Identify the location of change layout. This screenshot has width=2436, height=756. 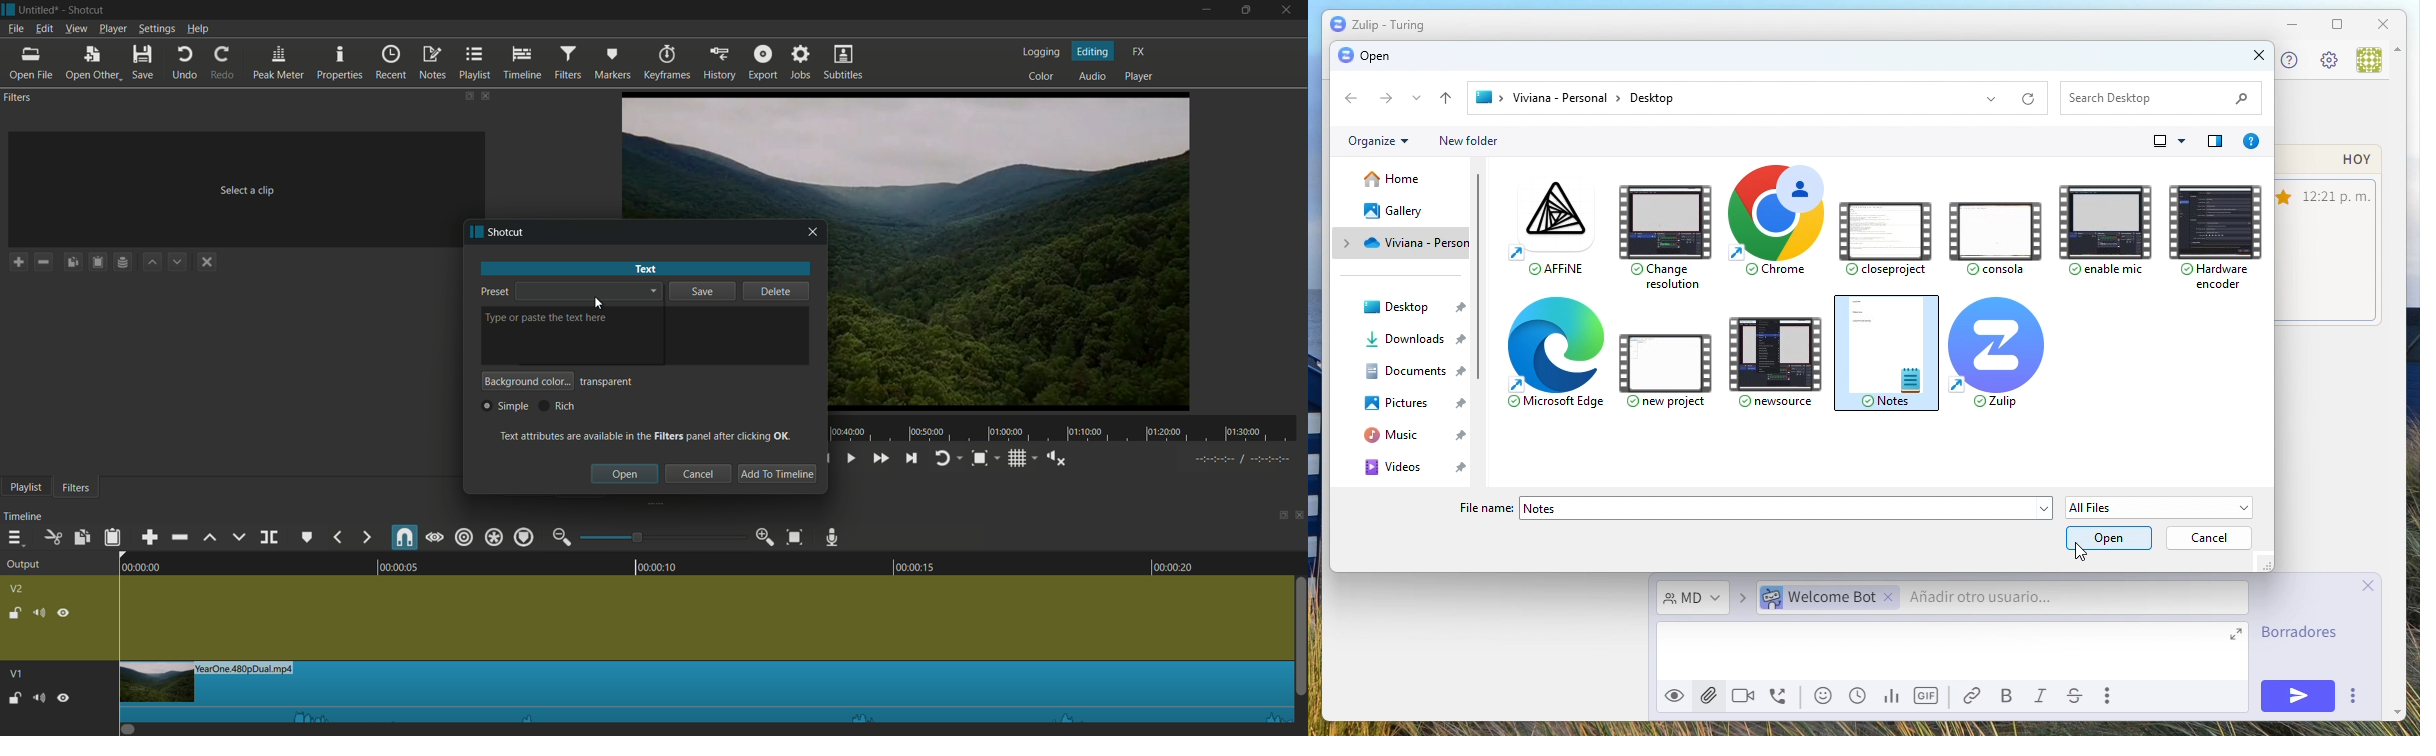
(468, 95).